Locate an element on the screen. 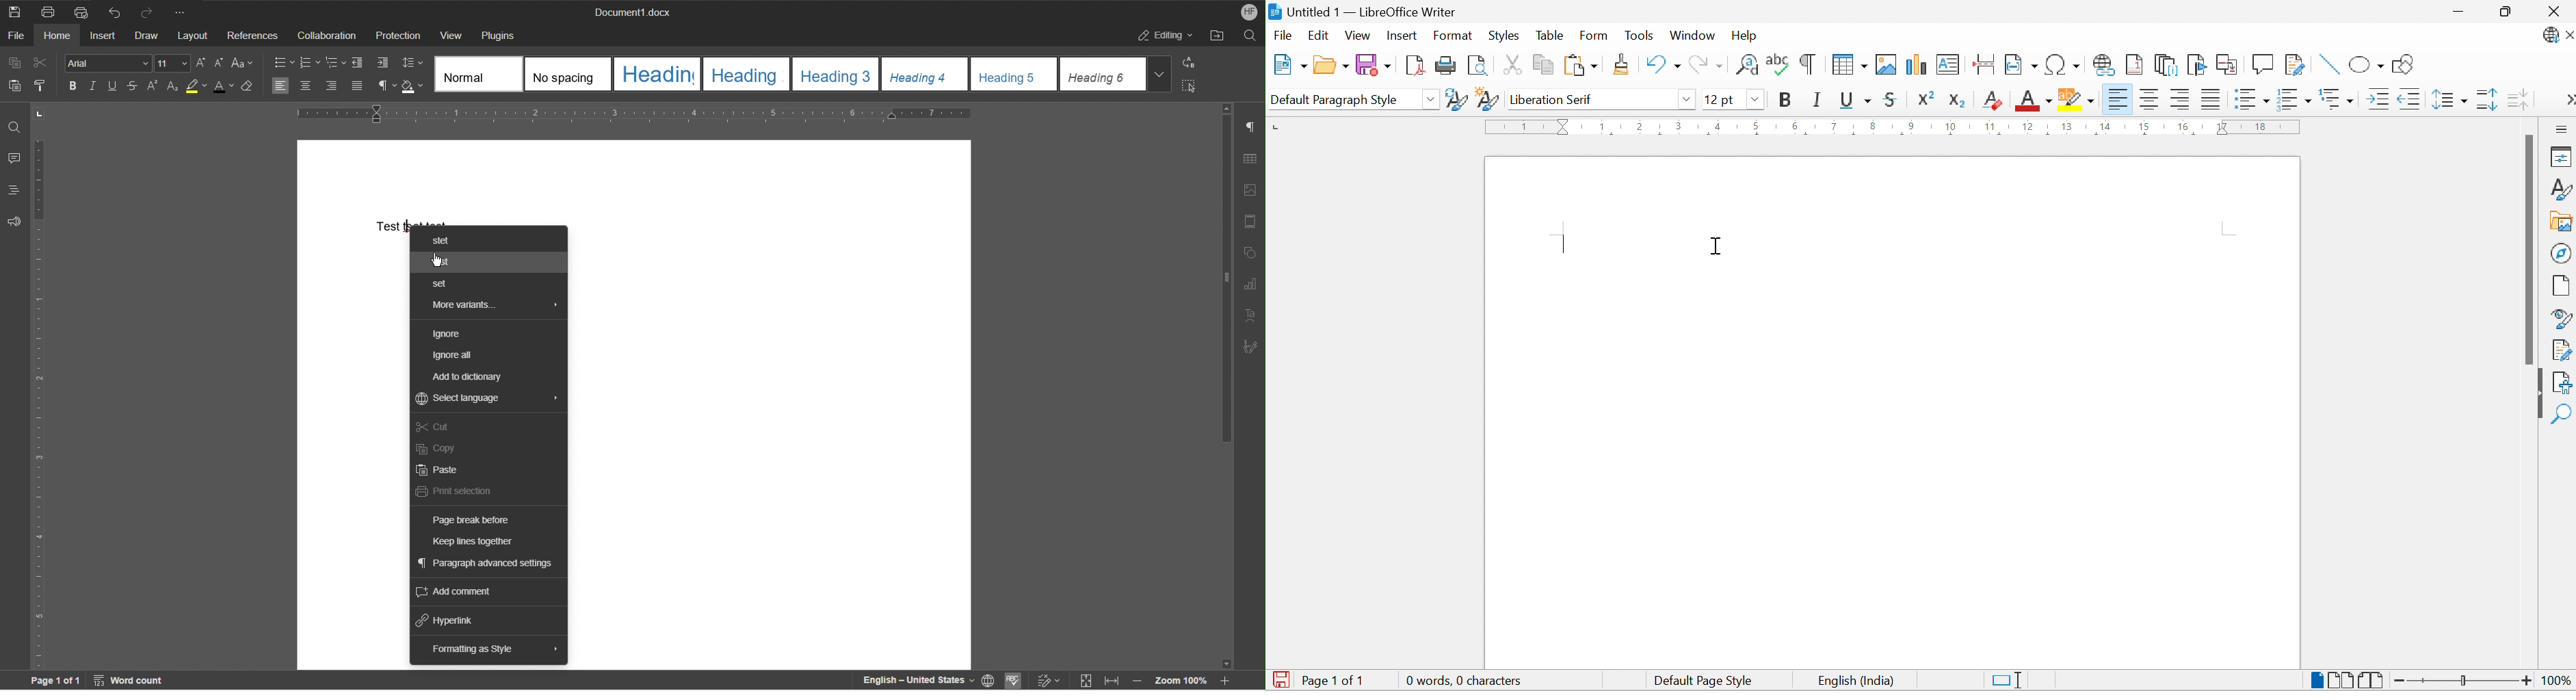 The width and height of the screenshot is (2576, 700). Paste is located at coordinates (443, 472).